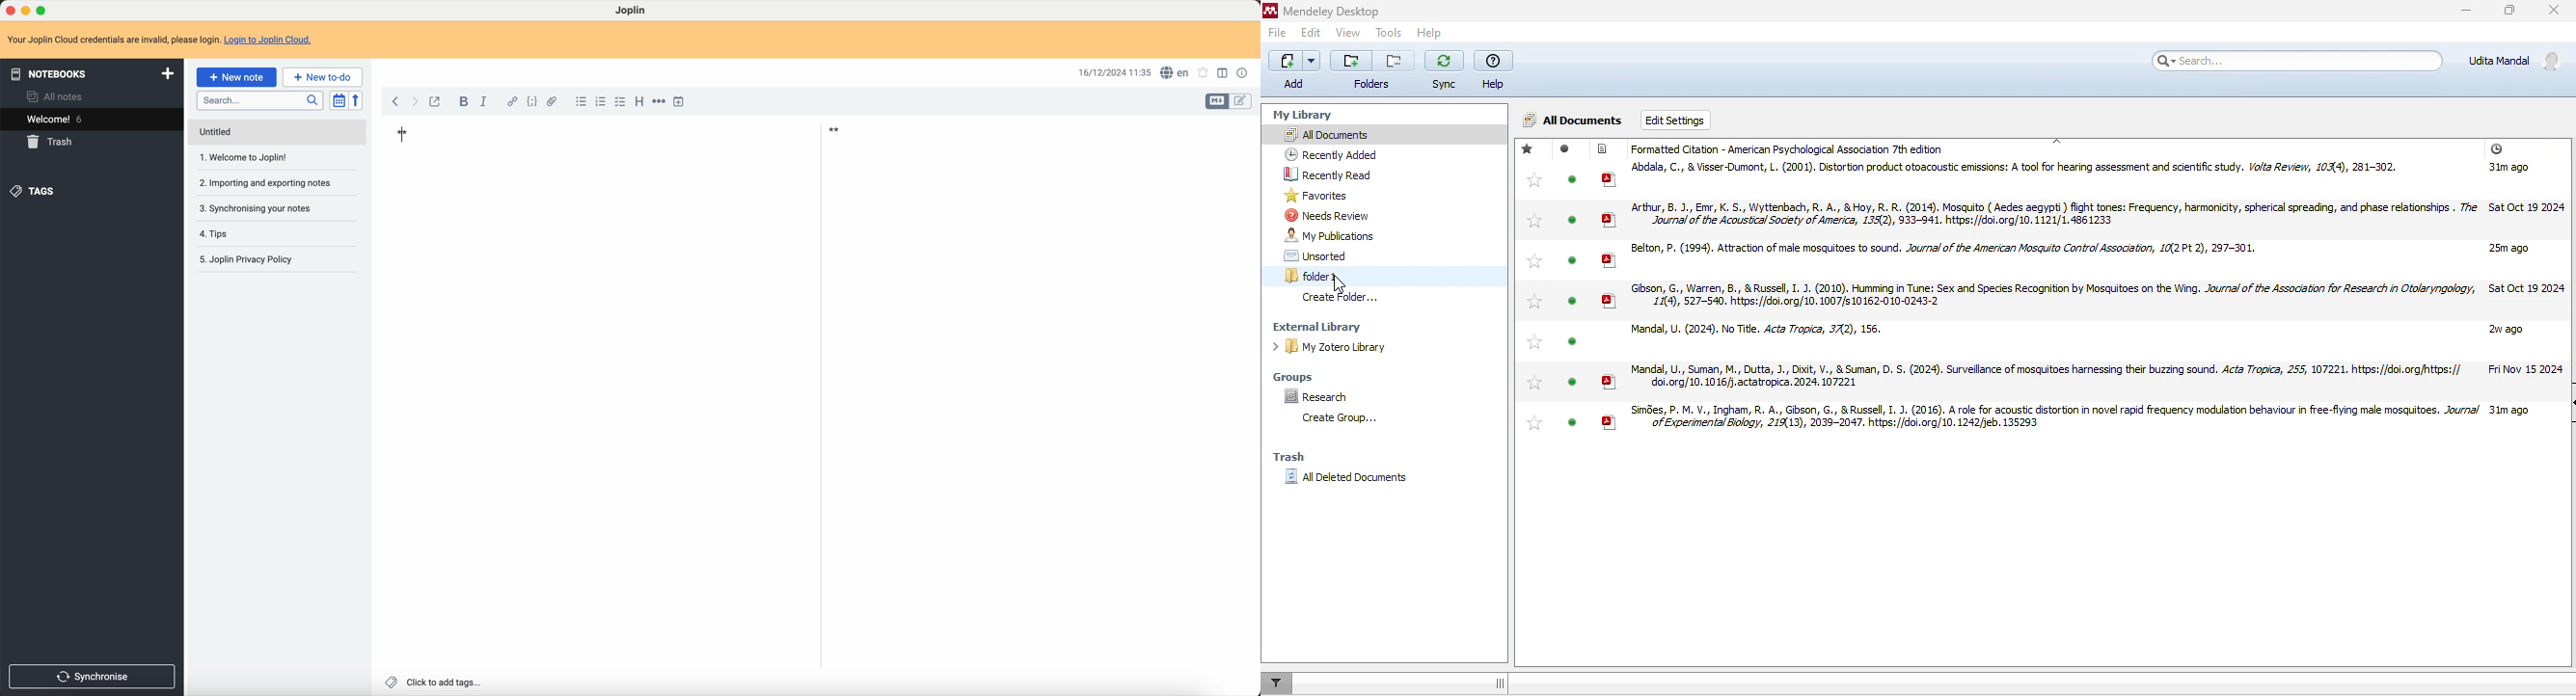 The width and height of the screenshot is (2576, 700). What do you see at coordinates (251, 259) in the screenshot?
I see `5.Joplin privacy policy` at bounding box center [251, 259].